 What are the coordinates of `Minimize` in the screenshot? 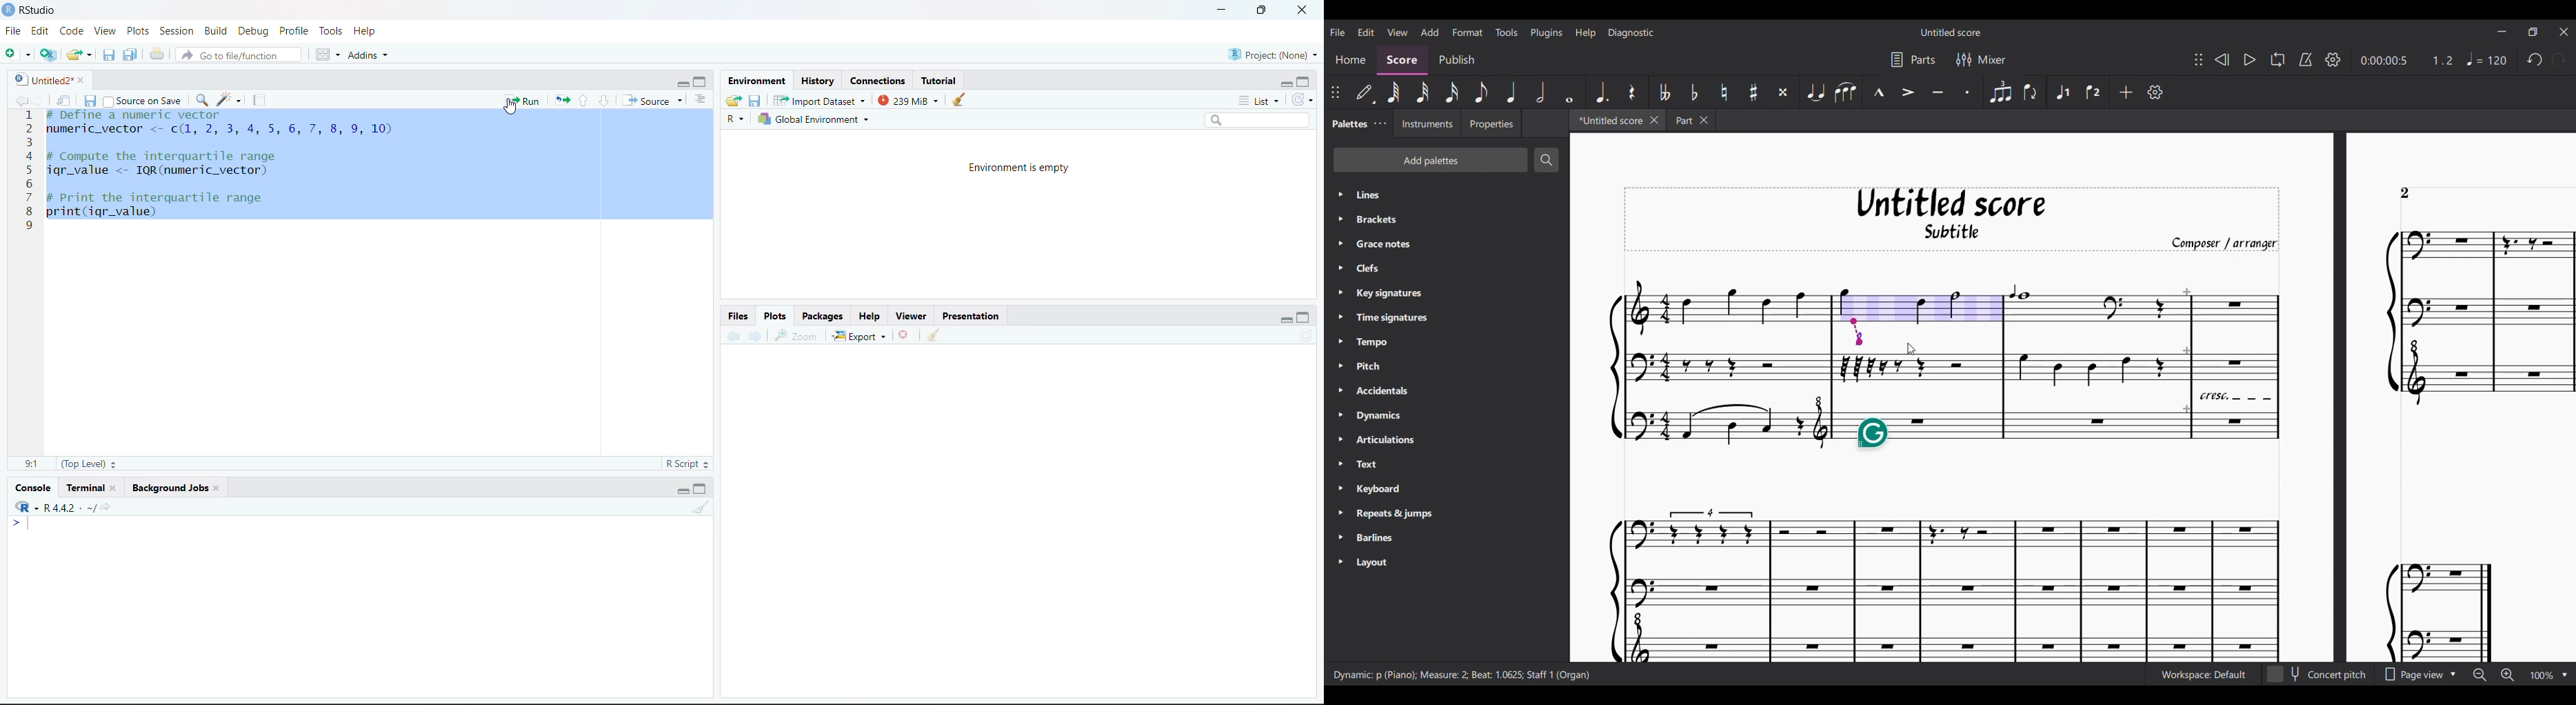 It's located at (1222, 10).